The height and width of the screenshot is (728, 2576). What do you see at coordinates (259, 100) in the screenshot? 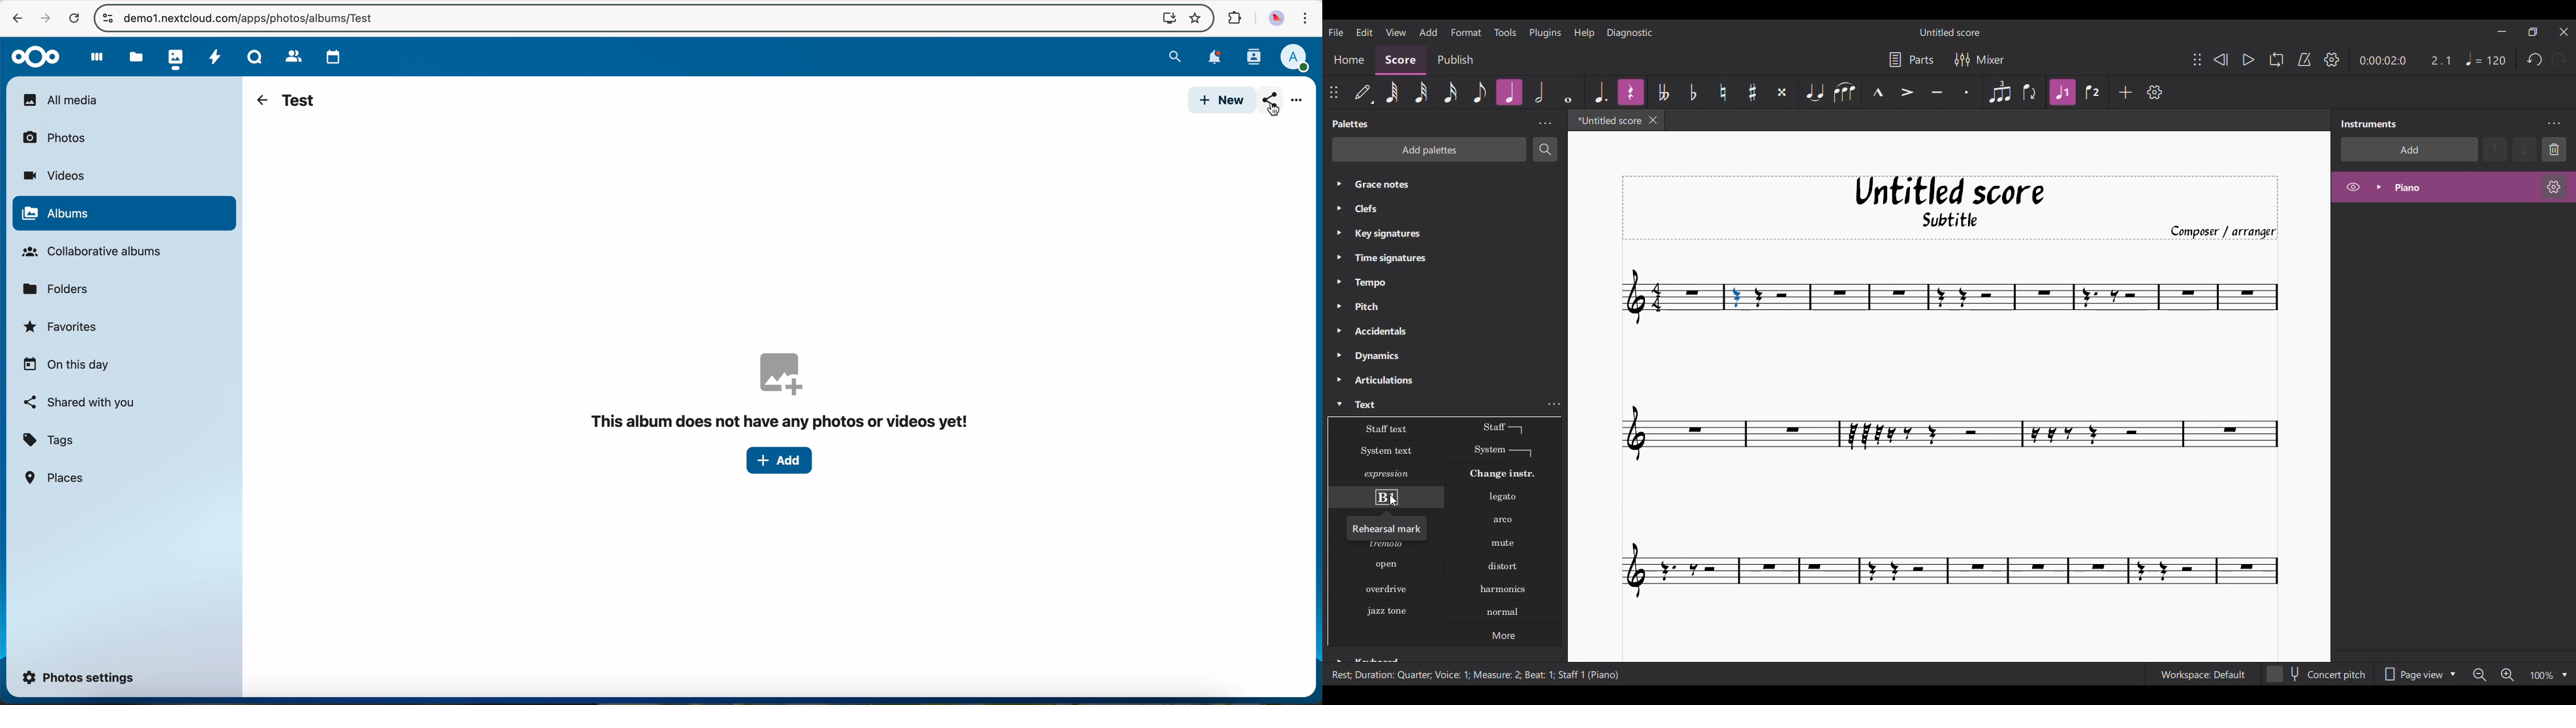
I see `navigate back` at bounding box center [259, 100].